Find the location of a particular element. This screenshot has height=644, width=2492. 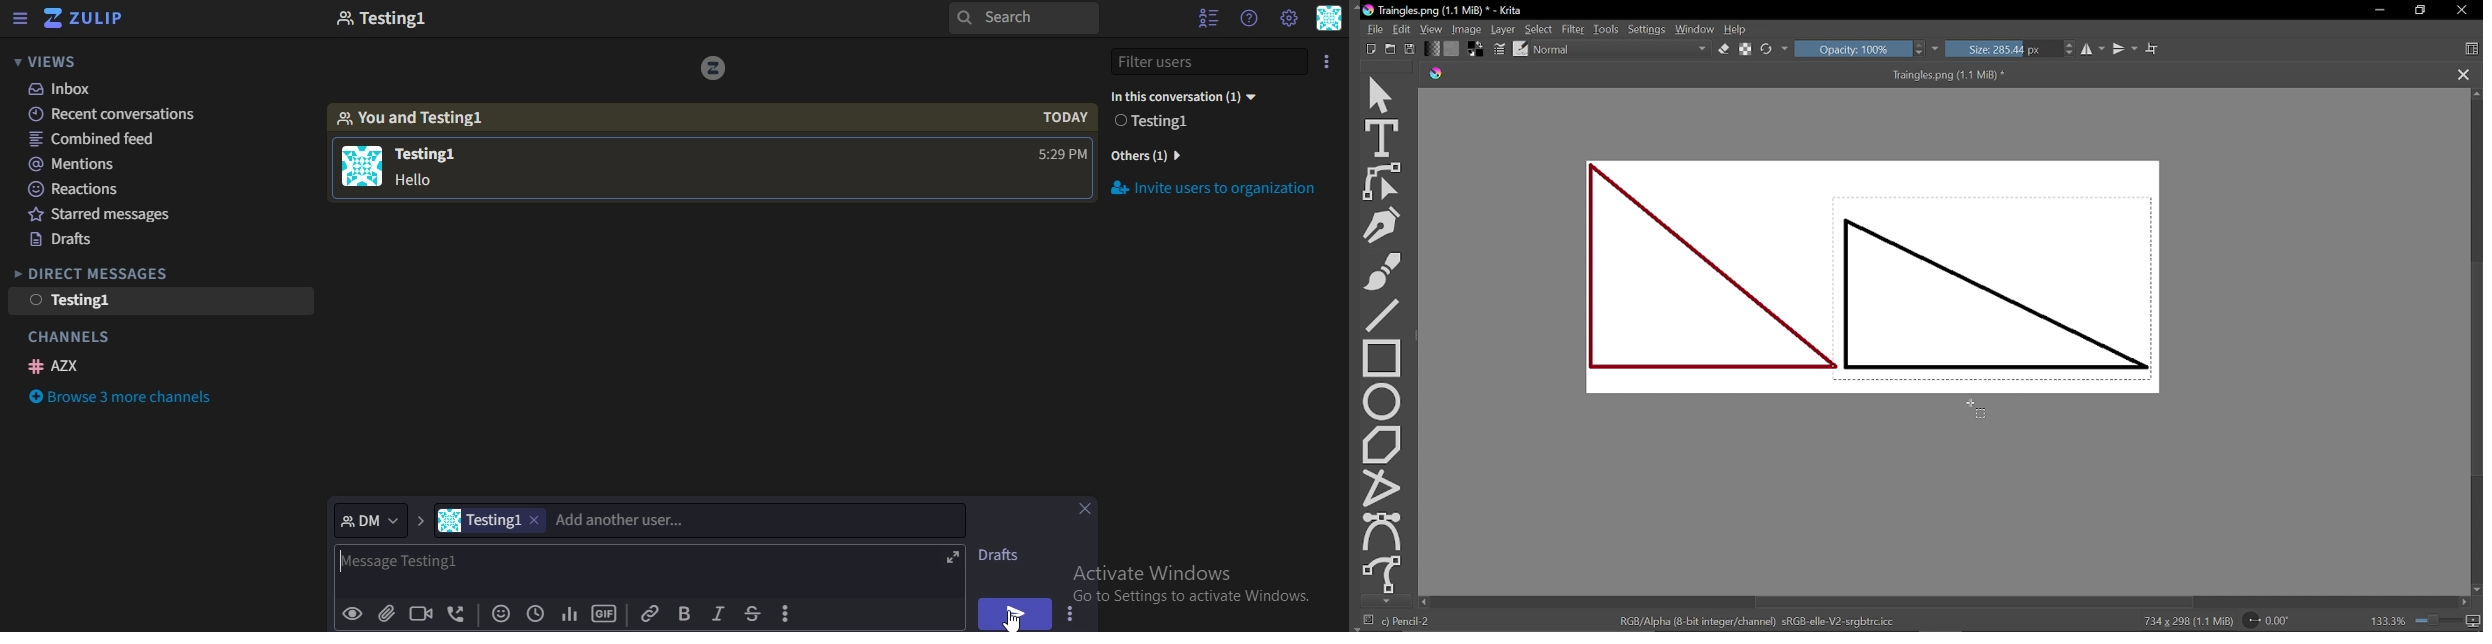

add emoji is located at coordinates (502, 615).